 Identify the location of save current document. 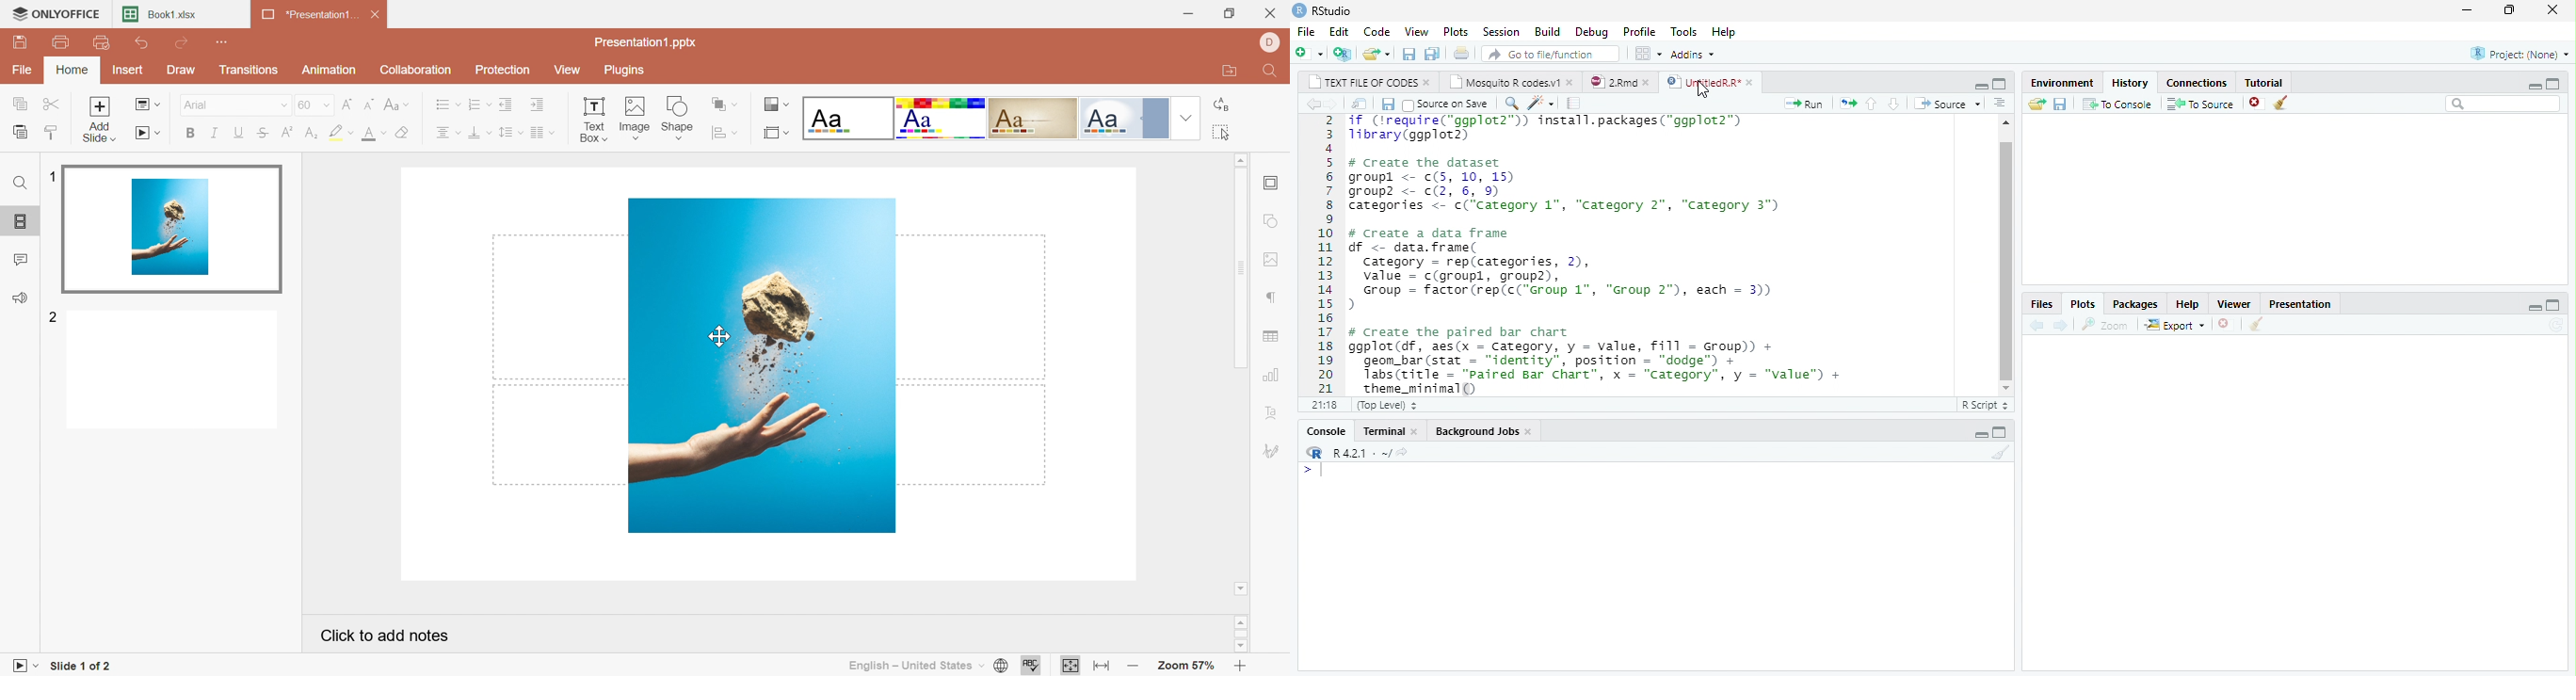
(1389, 104).